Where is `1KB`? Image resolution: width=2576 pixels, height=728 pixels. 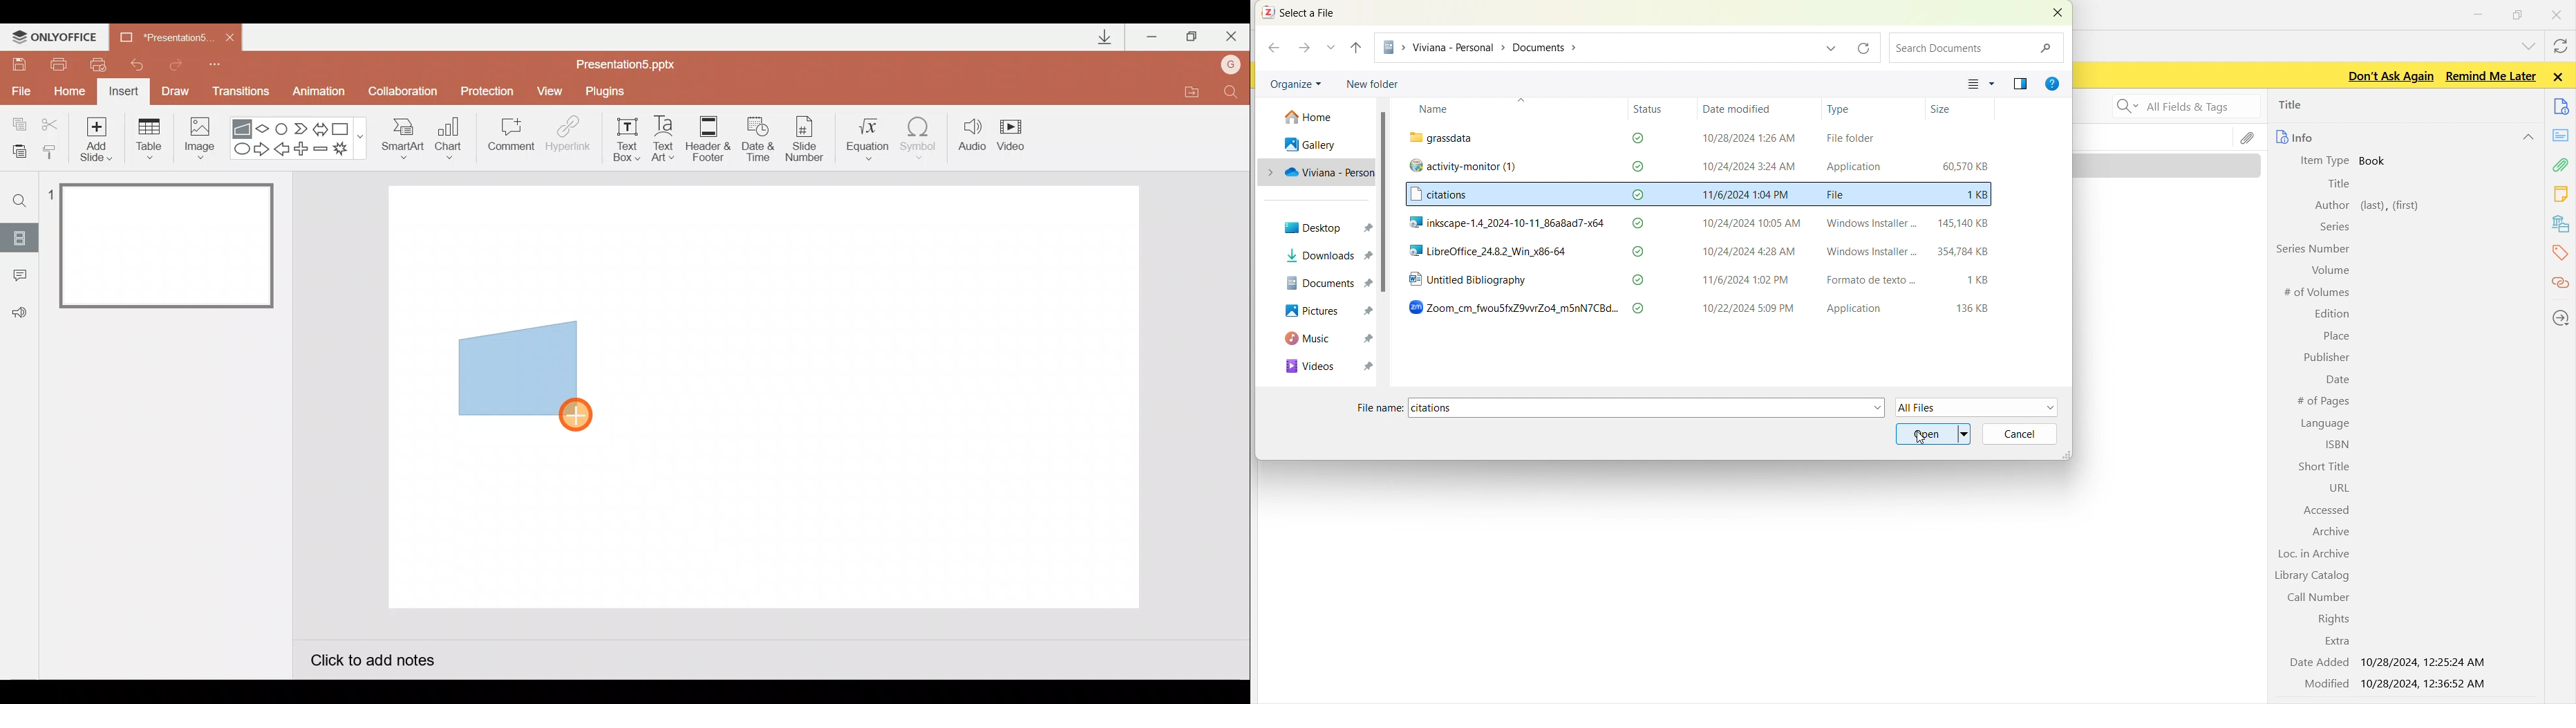
1KB is located at coordinates (1968, 195).